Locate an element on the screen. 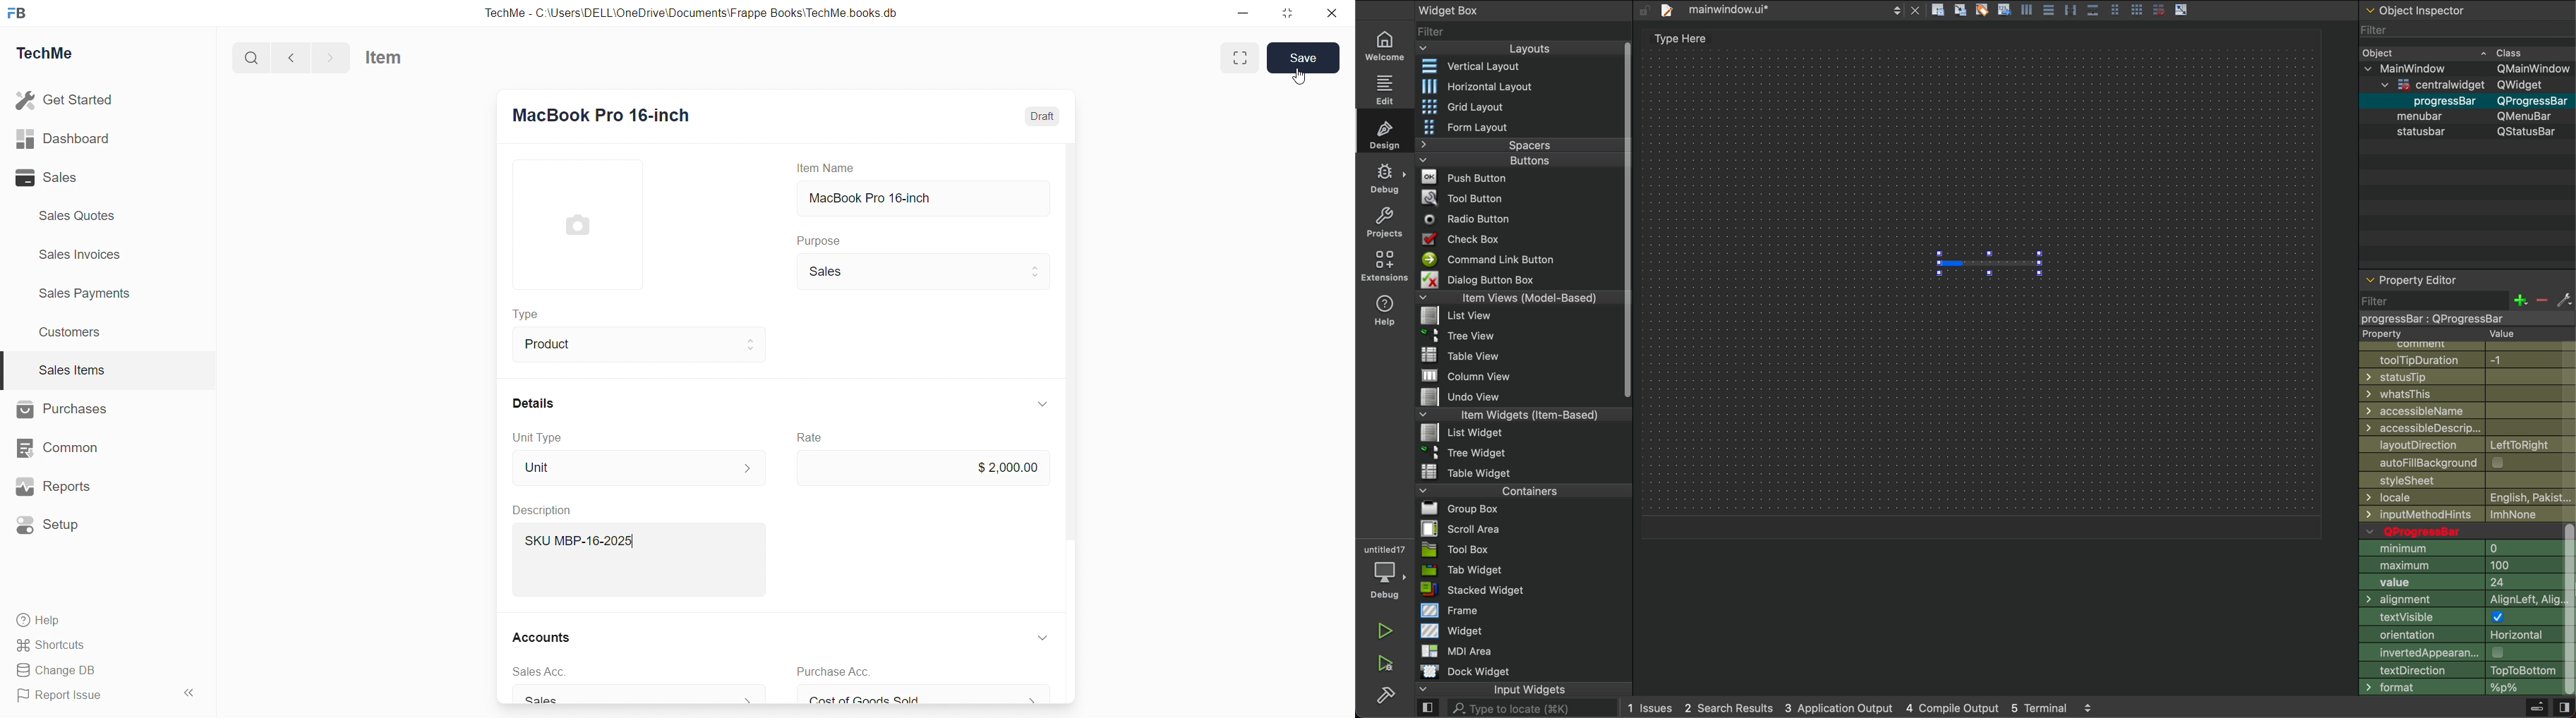  Cost of Goods Sold is located at coordinates (926, 697).